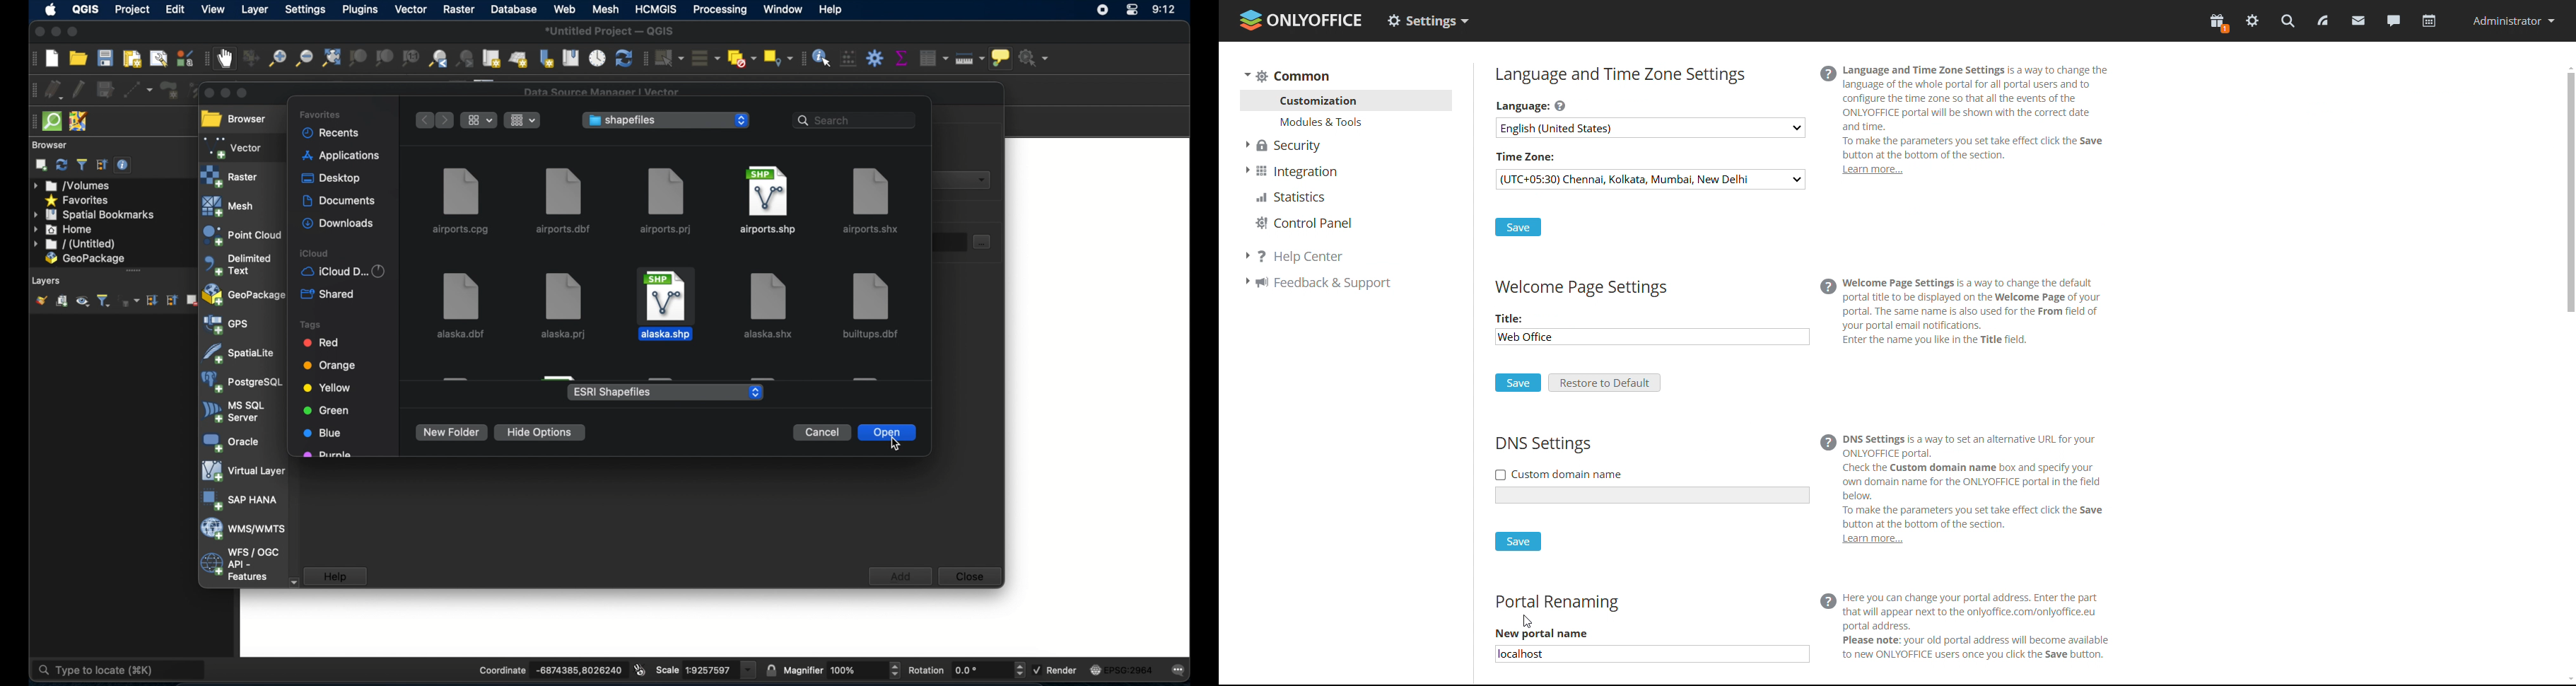  Describe the element at coordinates (227, 325) in the screenshot. I see `gps` at that location.